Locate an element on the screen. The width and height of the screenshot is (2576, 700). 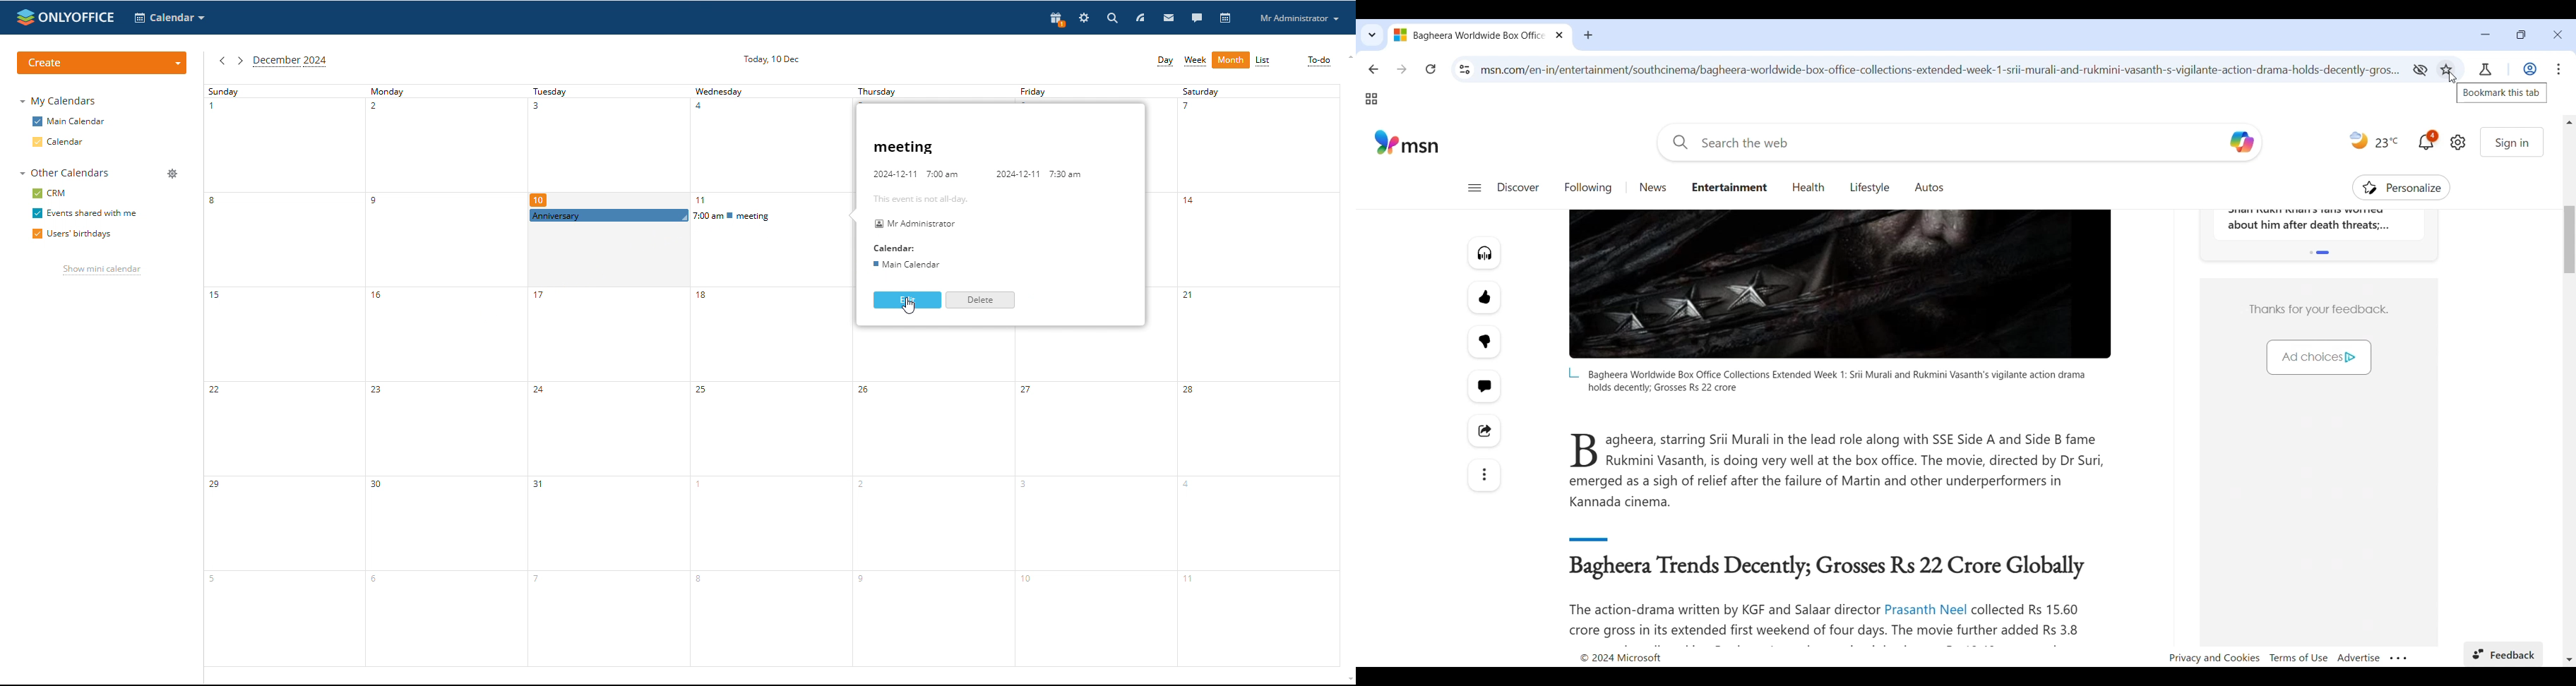
events shared with me is located at coordinates (85, 214).